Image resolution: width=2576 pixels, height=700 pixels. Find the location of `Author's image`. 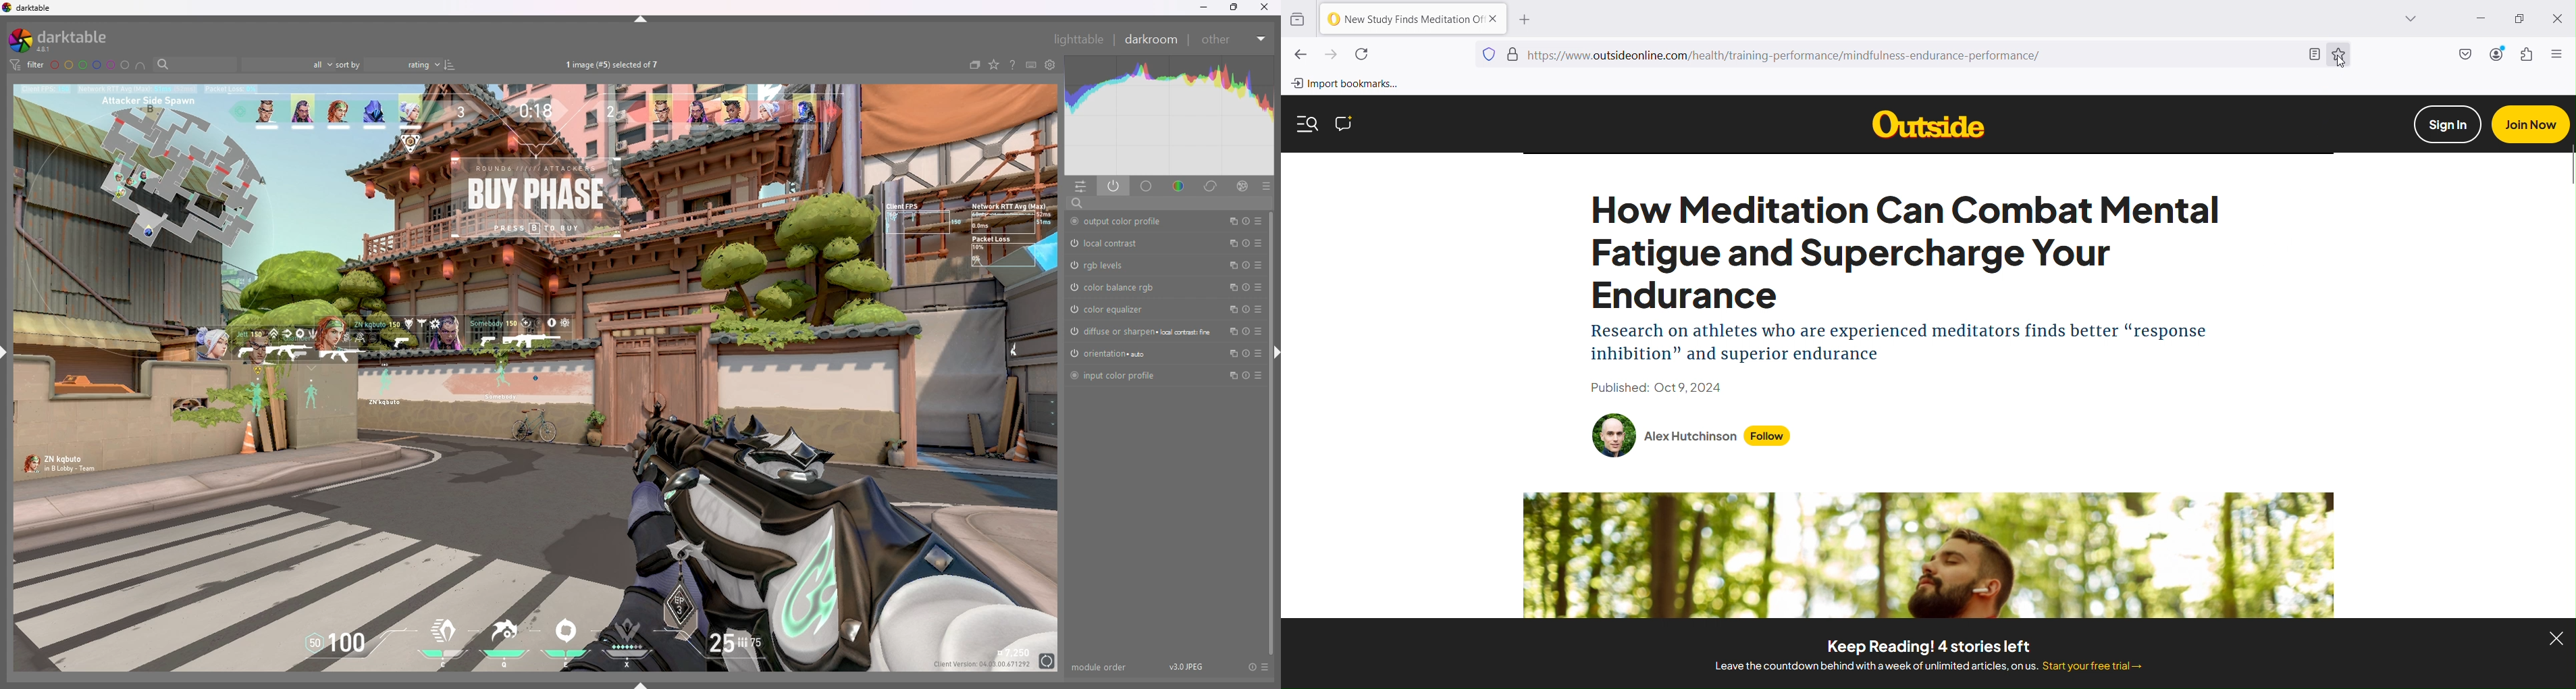

Author's image is located at coordinates (1614, 436).